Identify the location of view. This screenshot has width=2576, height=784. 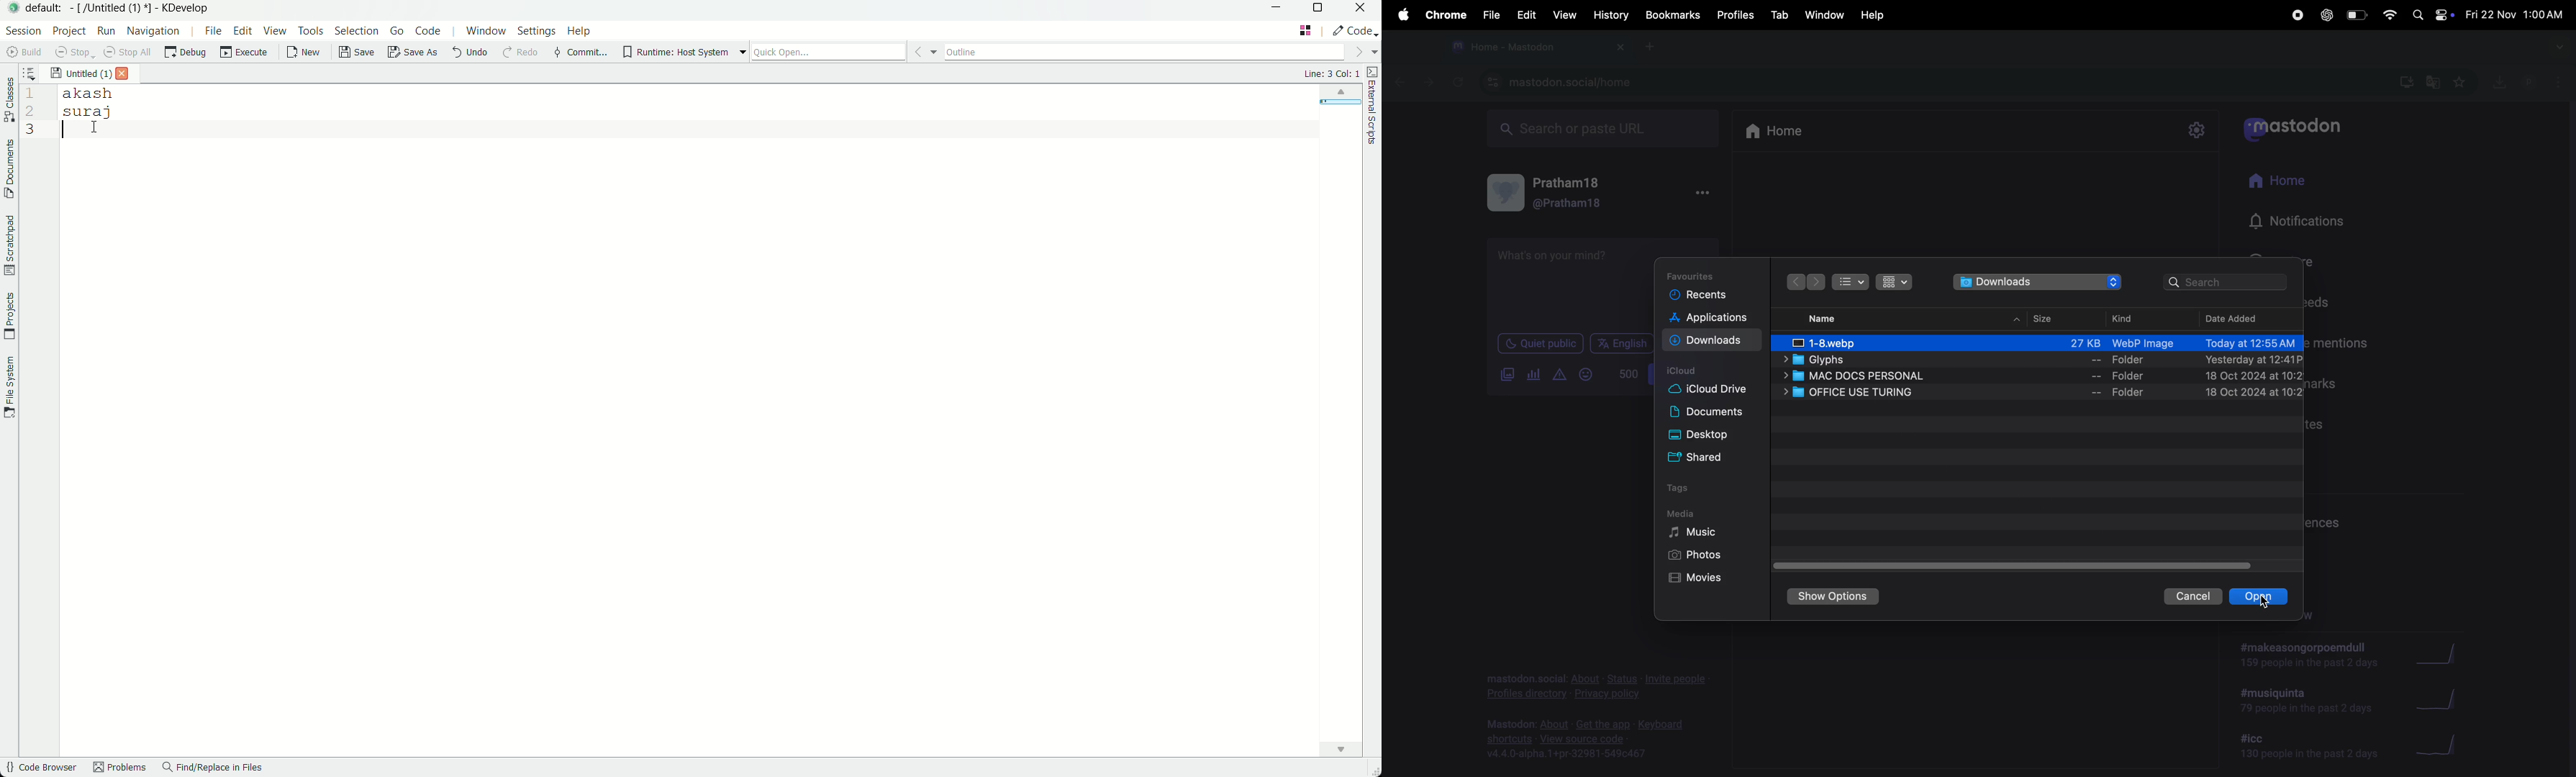
(1565, 15).